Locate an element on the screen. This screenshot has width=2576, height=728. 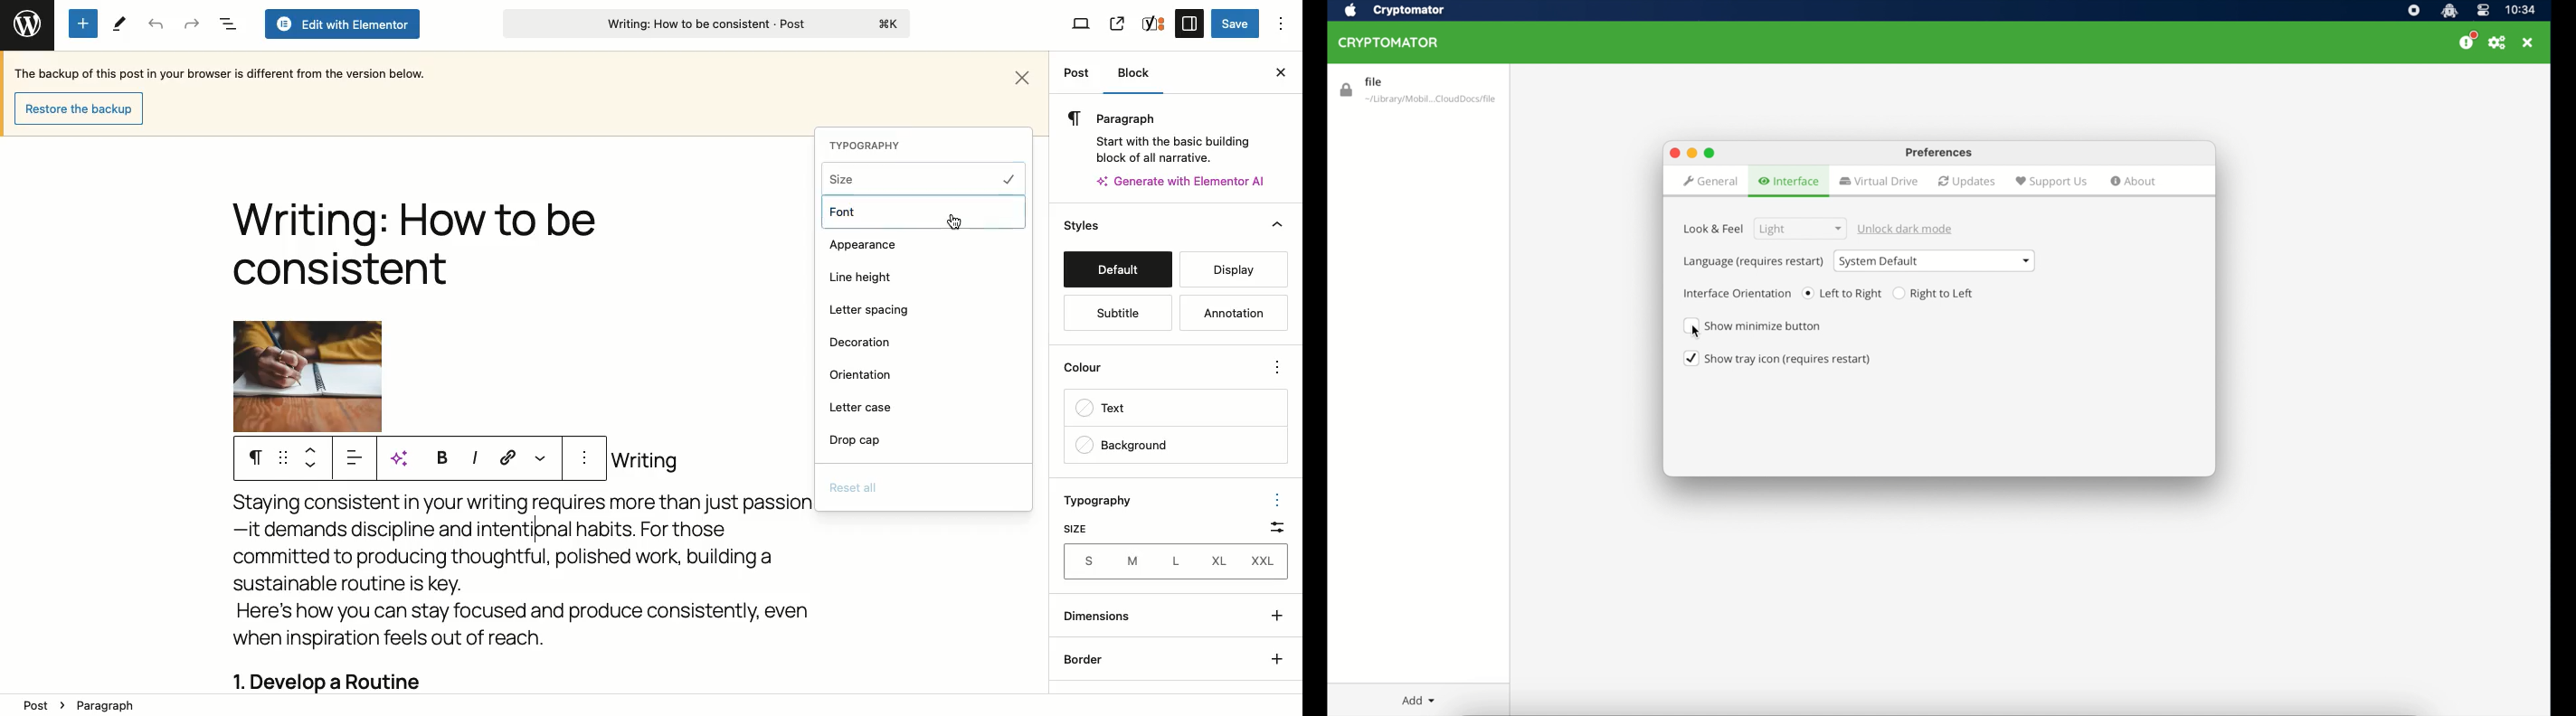
Redo is located at coordinates (192, 24).